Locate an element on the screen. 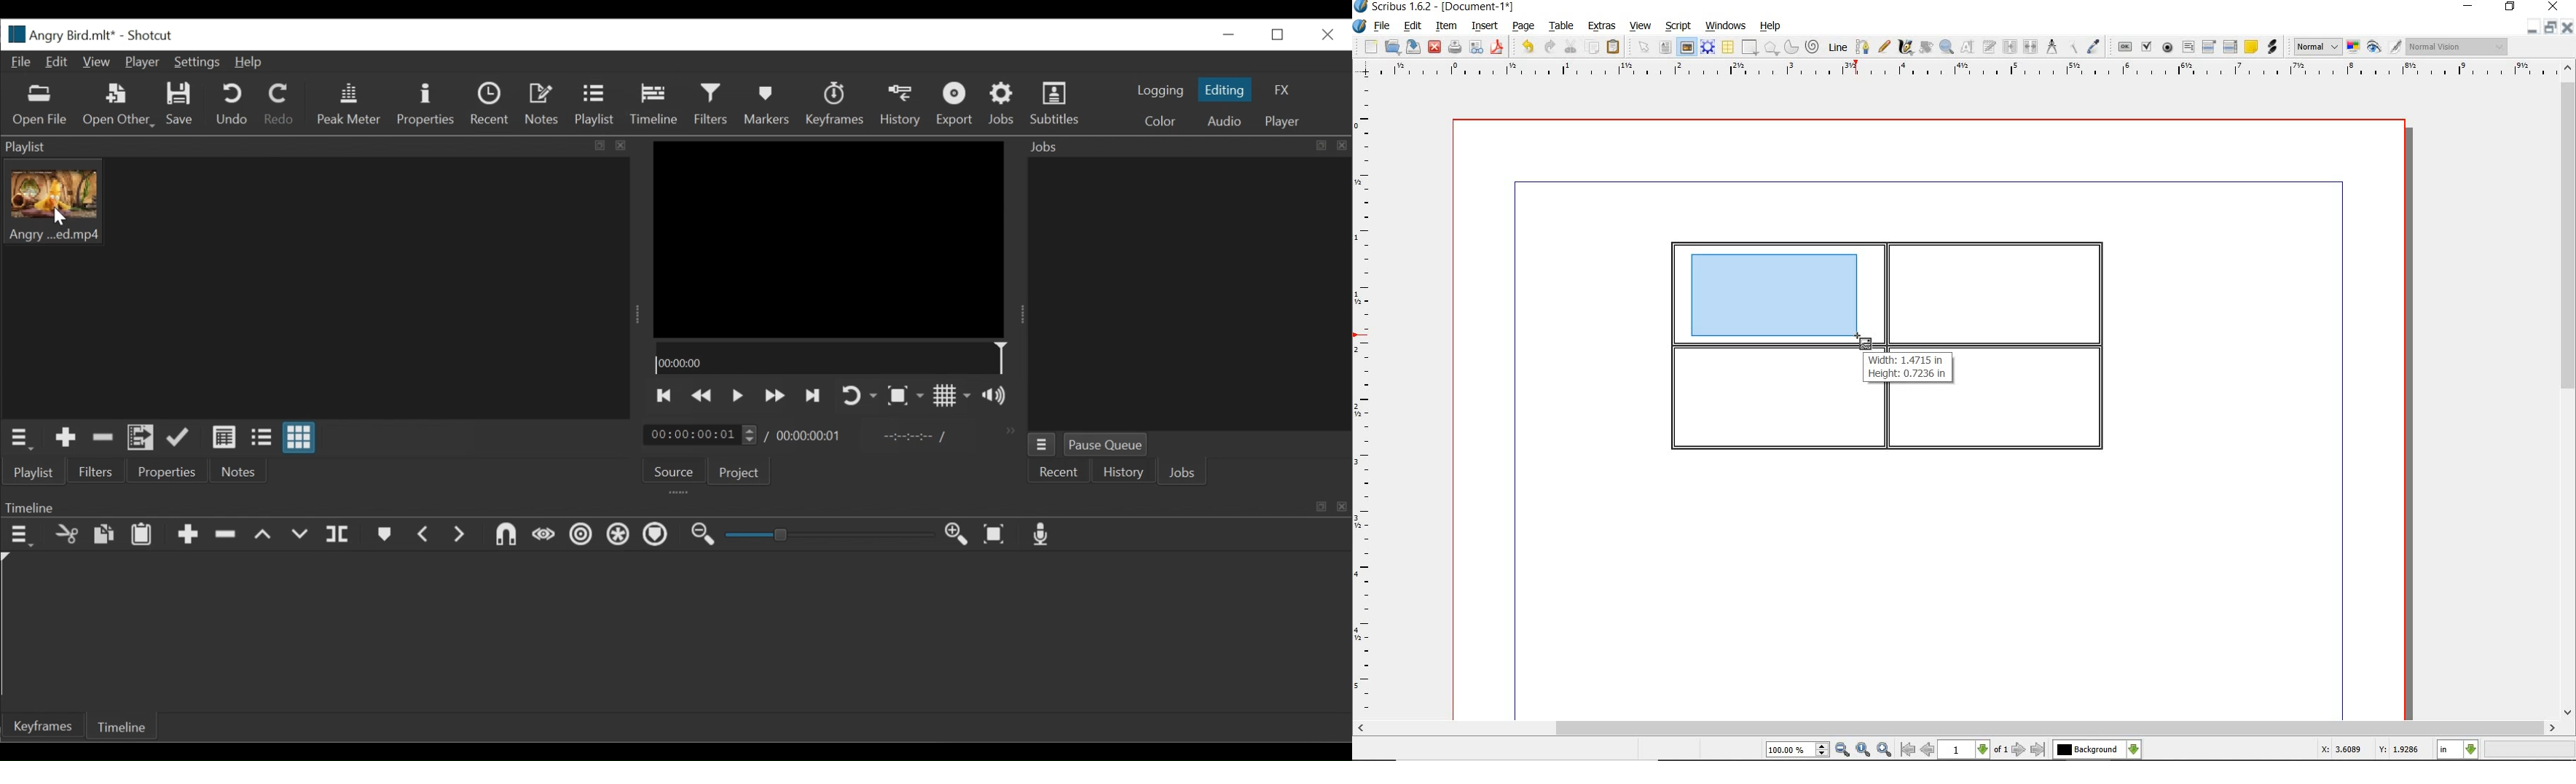  script is located at coordinates (1679, 26).